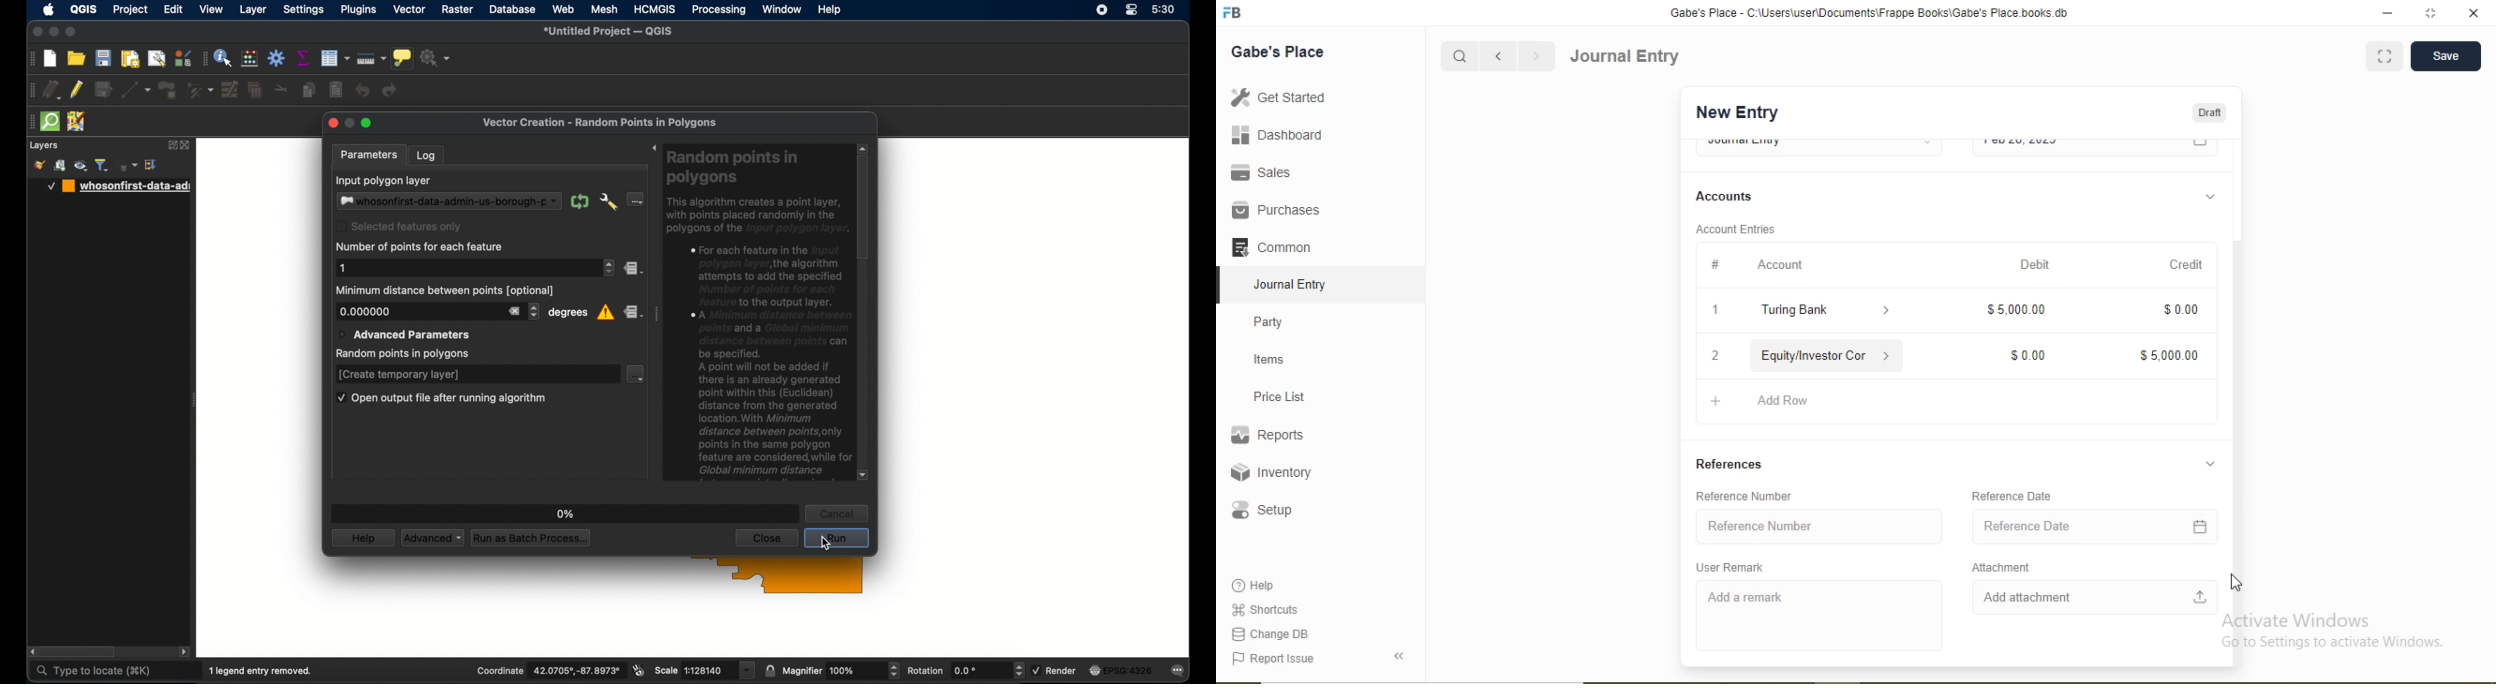  I want to click on $0.00, so click(2180, 308).